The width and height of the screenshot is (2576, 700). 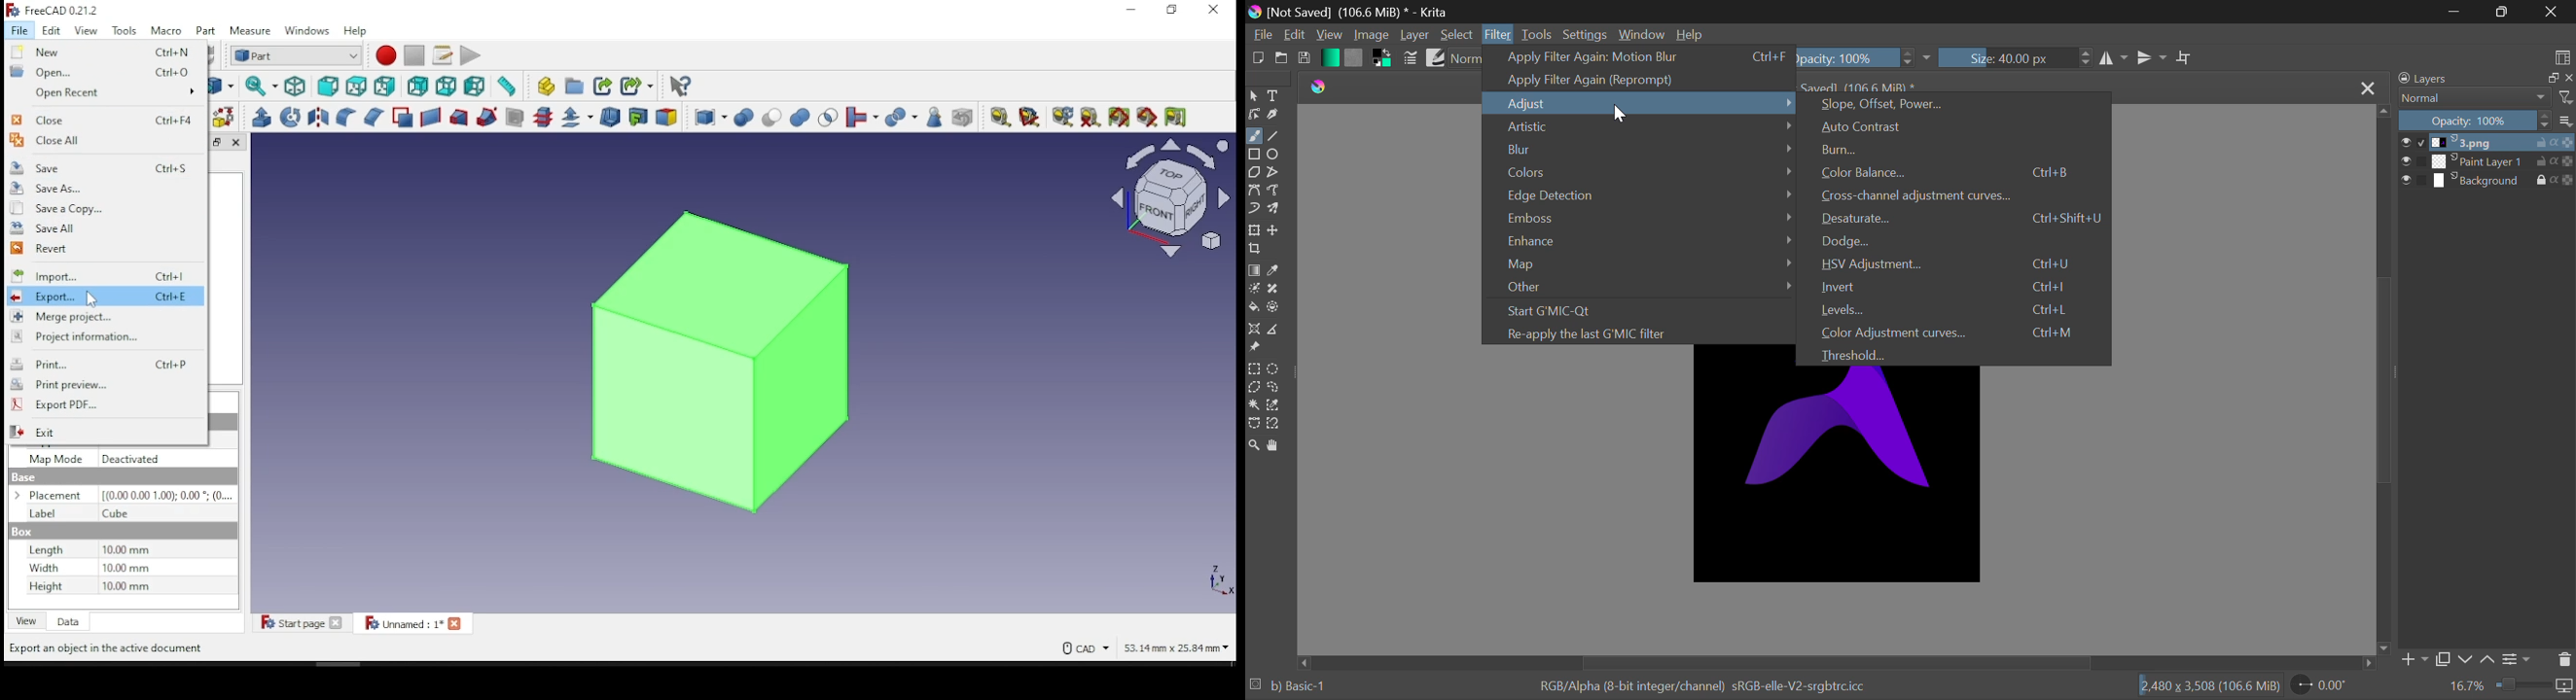 What do you see at coordinates (862, 118) in the screenshot?
I see `join objects` at bounding box center [862, 118].